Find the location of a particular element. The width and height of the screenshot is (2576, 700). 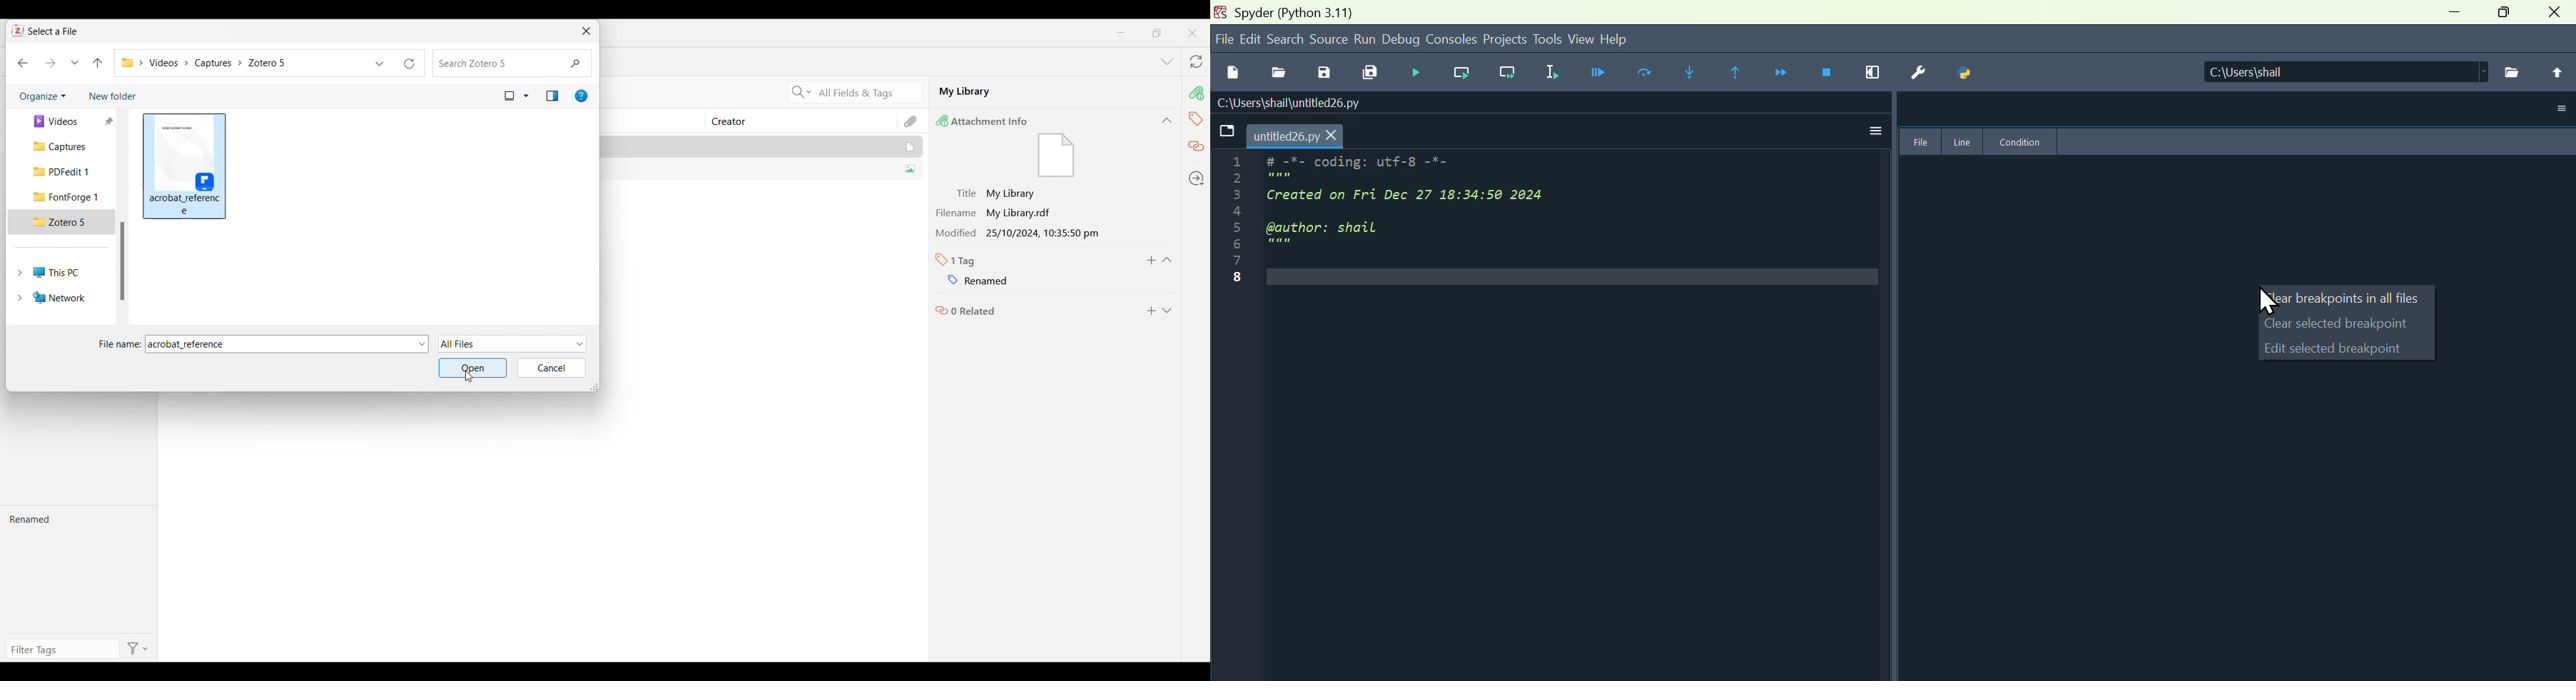

Projects is located at coordinates (1501, 41).